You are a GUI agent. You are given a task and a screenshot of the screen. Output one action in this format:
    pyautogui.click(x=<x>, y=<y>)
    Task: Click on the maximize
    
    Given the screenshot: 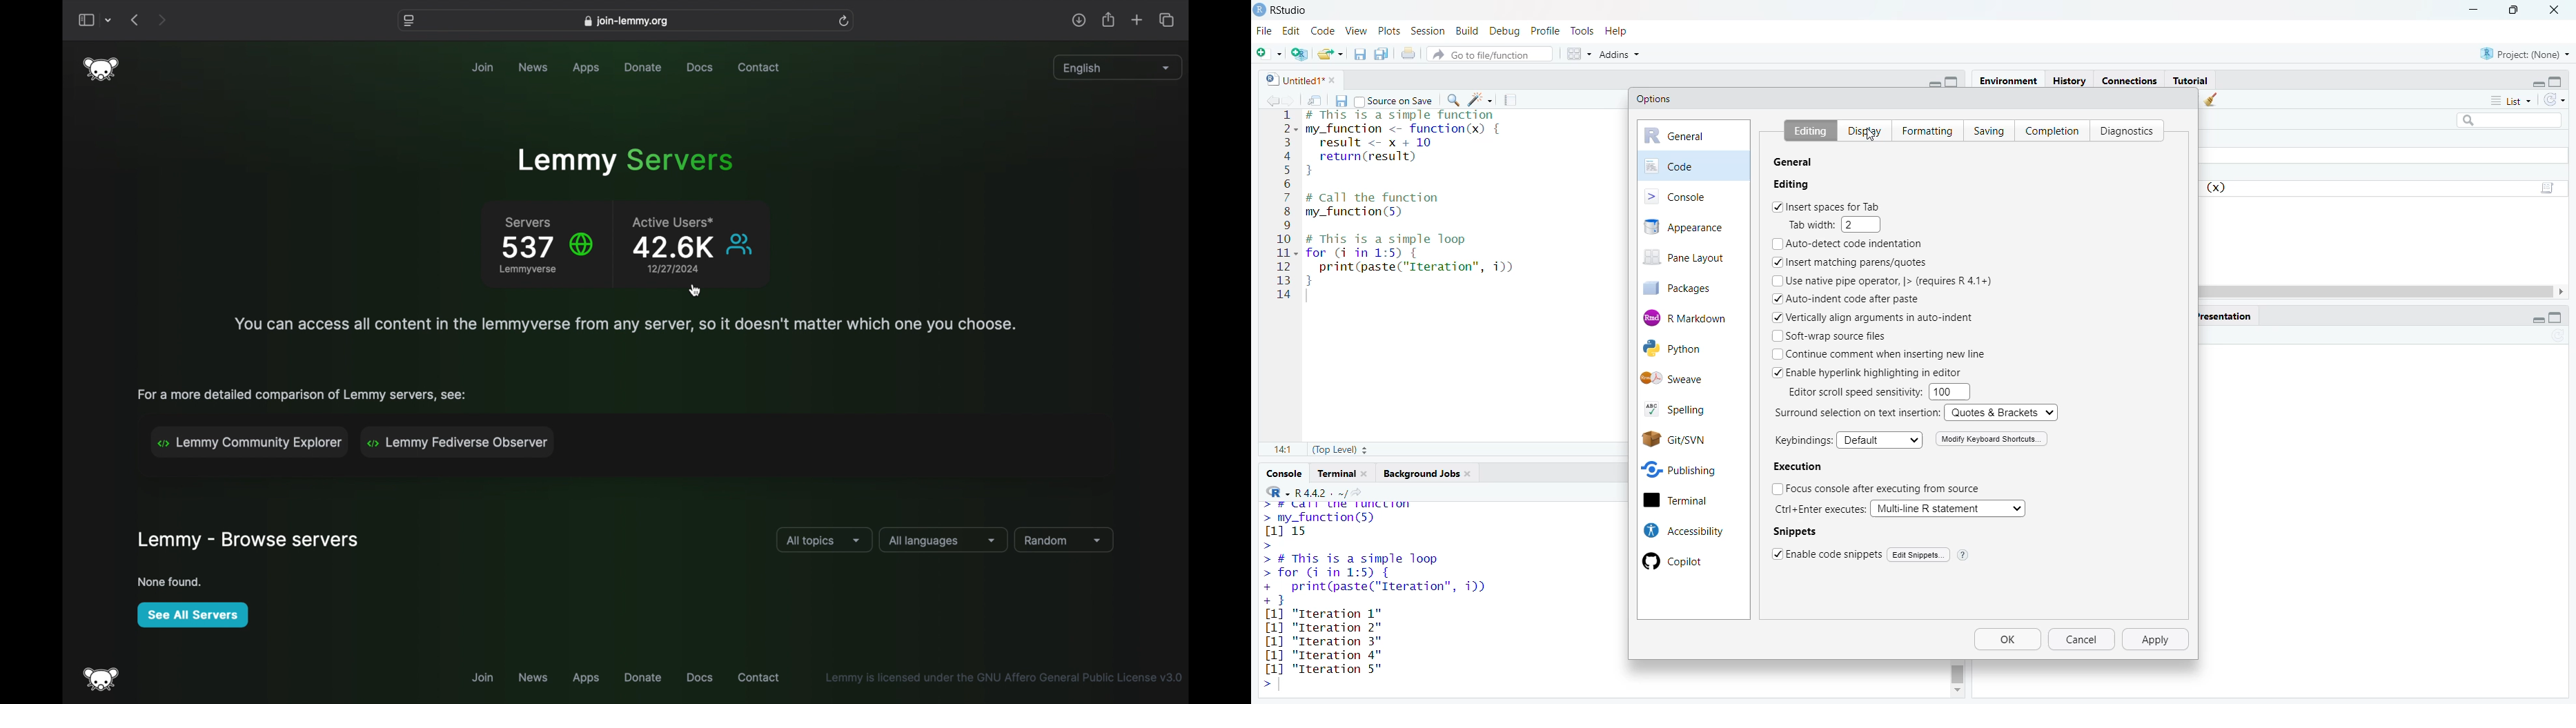 What is the action you would take?
    pyautogui.click(x=1956, y=81)
    